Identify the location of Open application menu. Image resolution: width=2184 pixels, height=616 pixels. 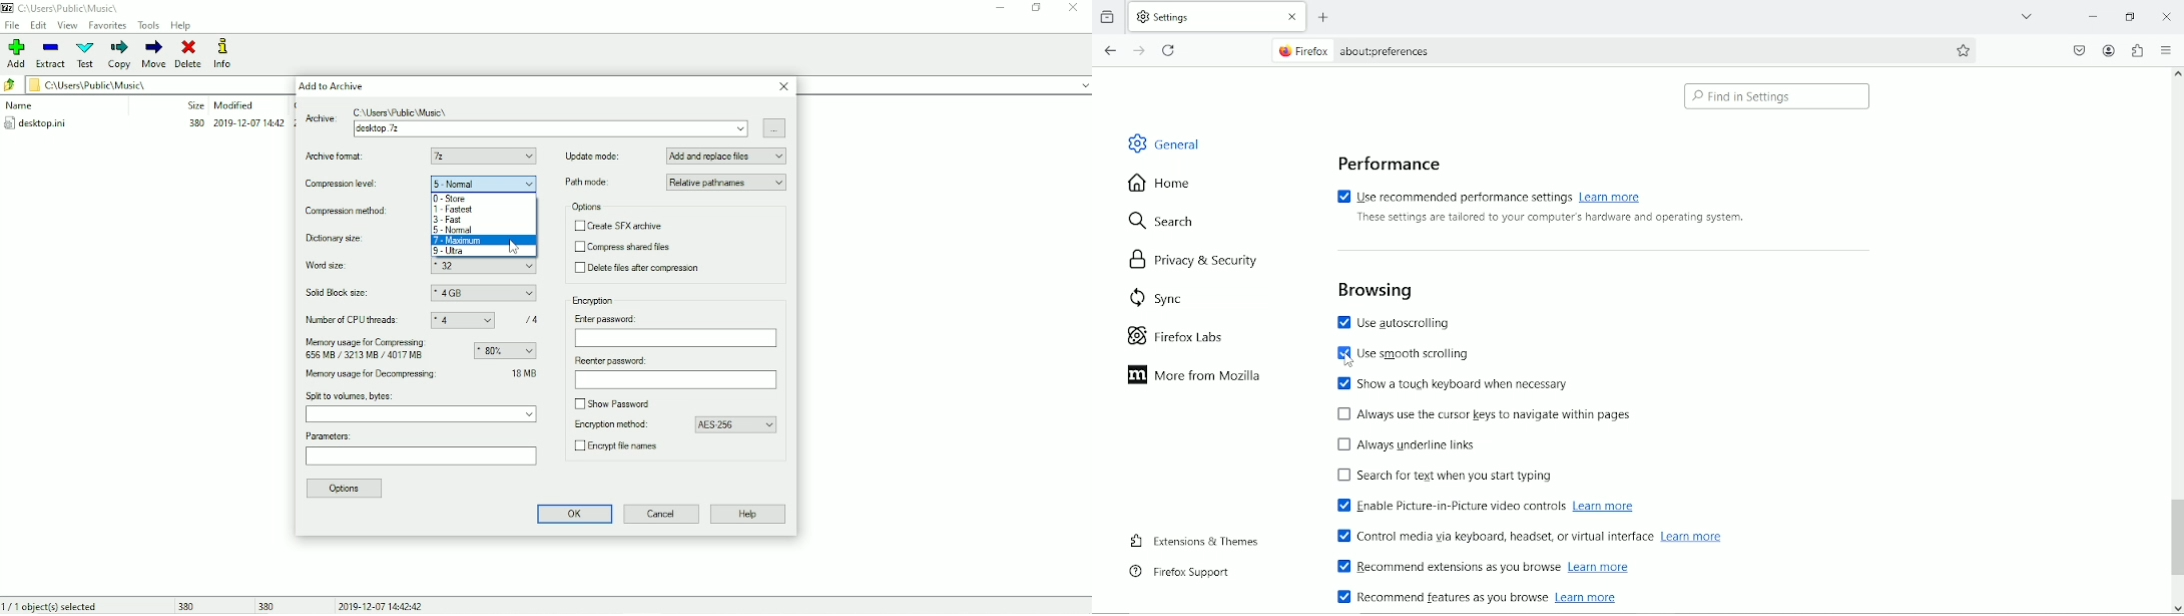
(2166, 49).